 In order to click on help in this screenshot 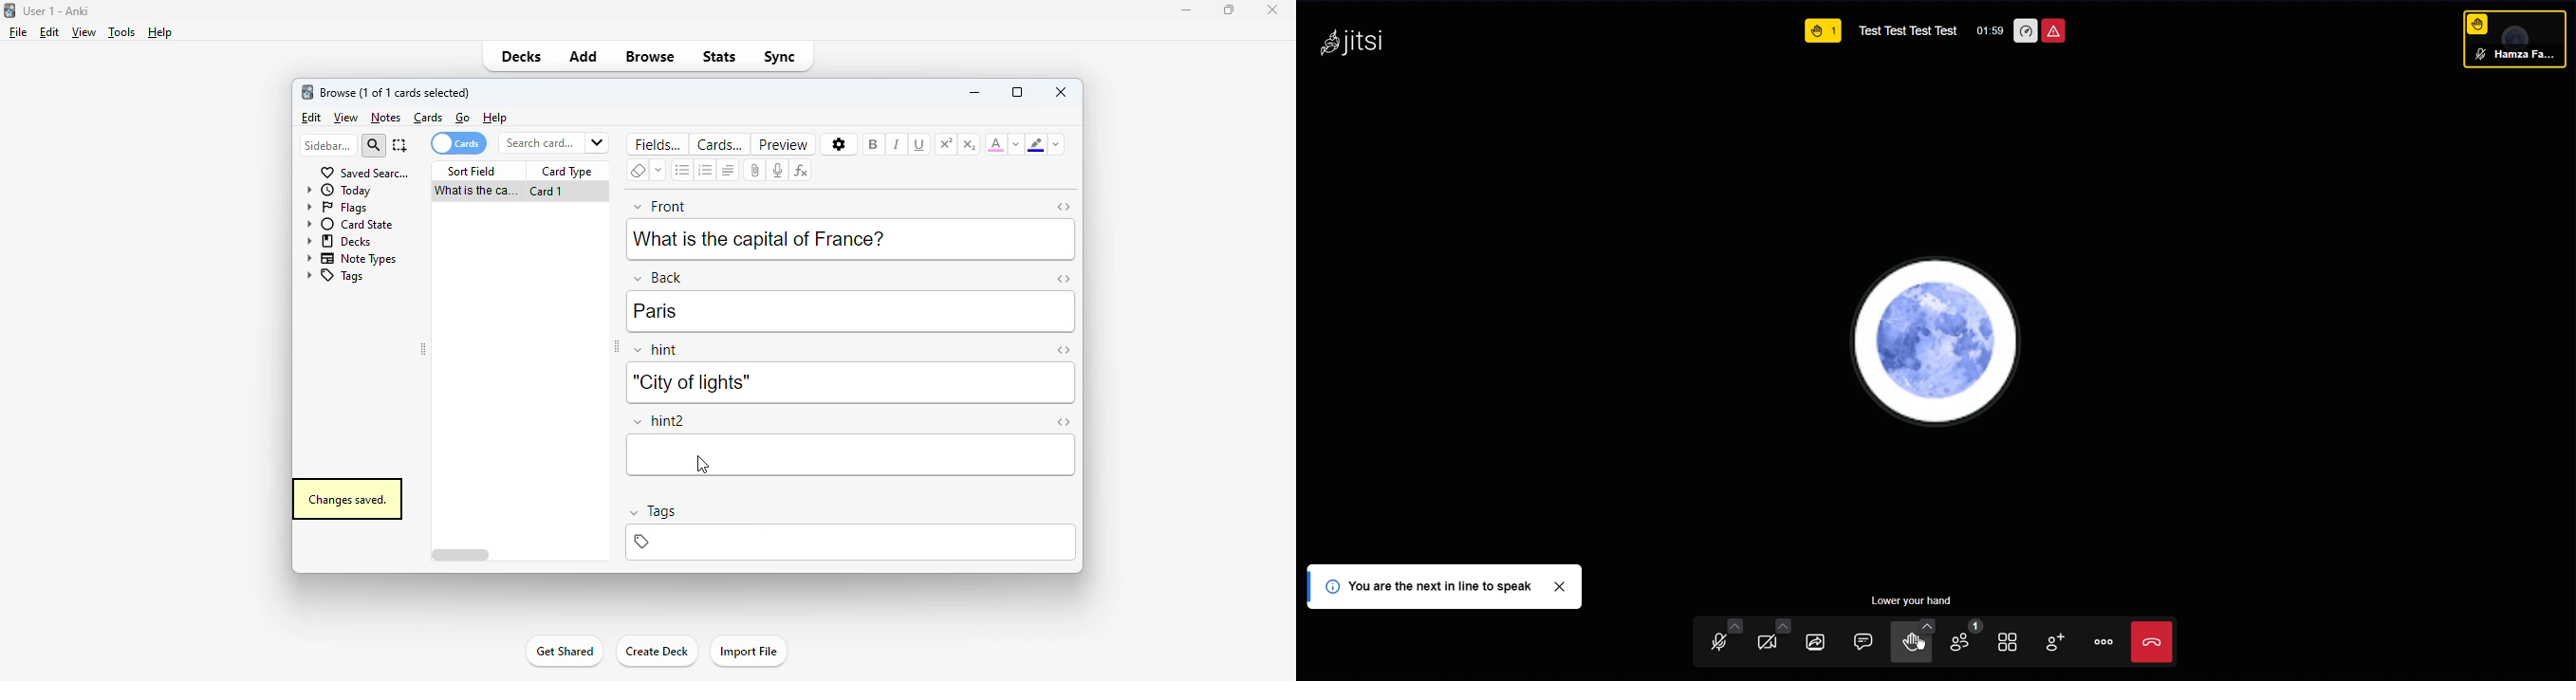, I will do `click(158, 32)`.